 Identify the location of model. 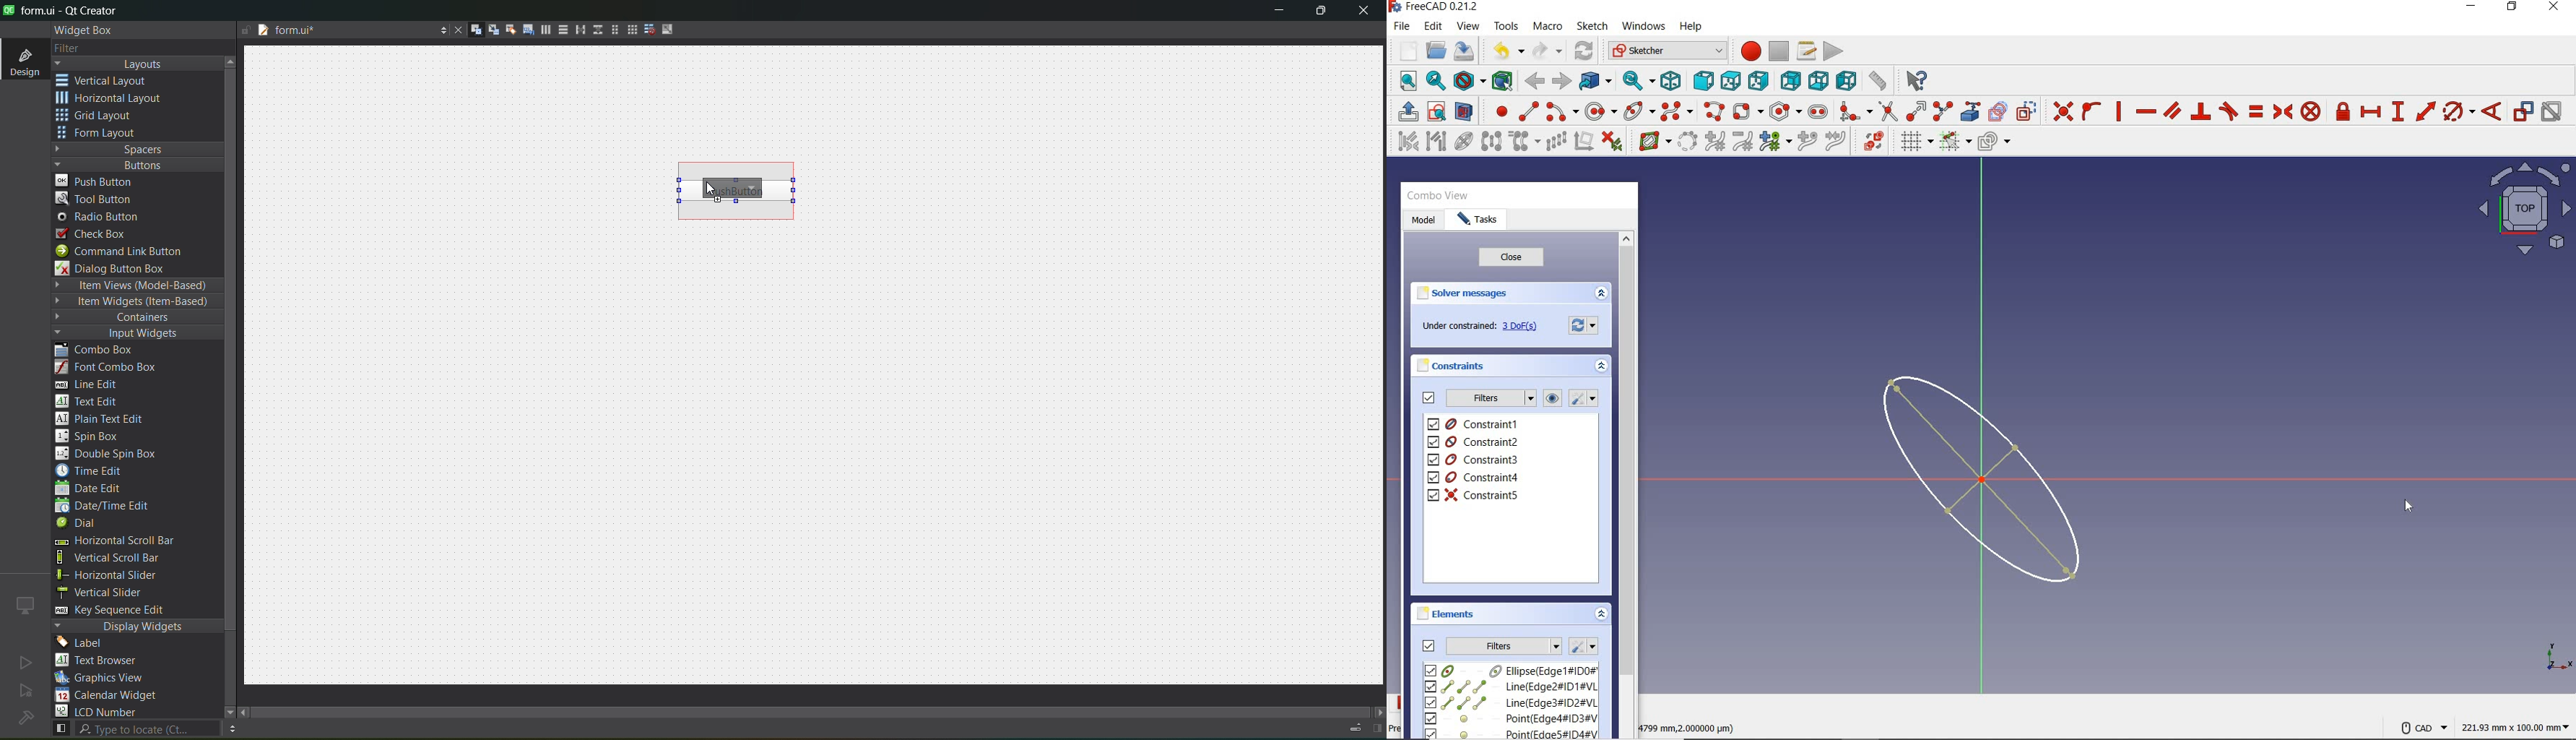
(1423, 221).